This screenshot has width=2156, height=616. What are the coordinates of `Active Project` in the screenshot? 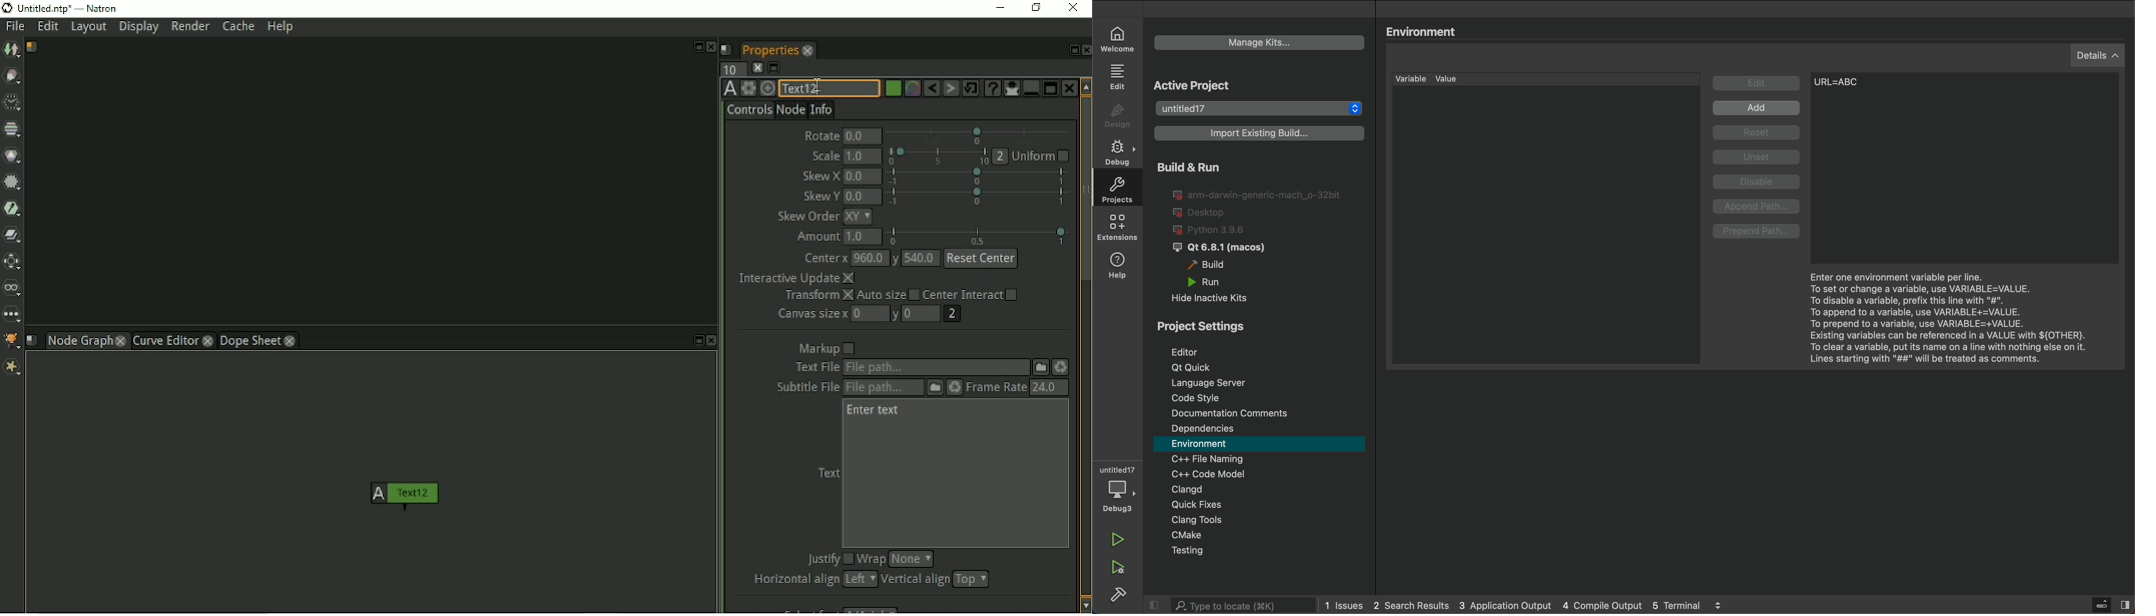 It's located at (1238, 85).